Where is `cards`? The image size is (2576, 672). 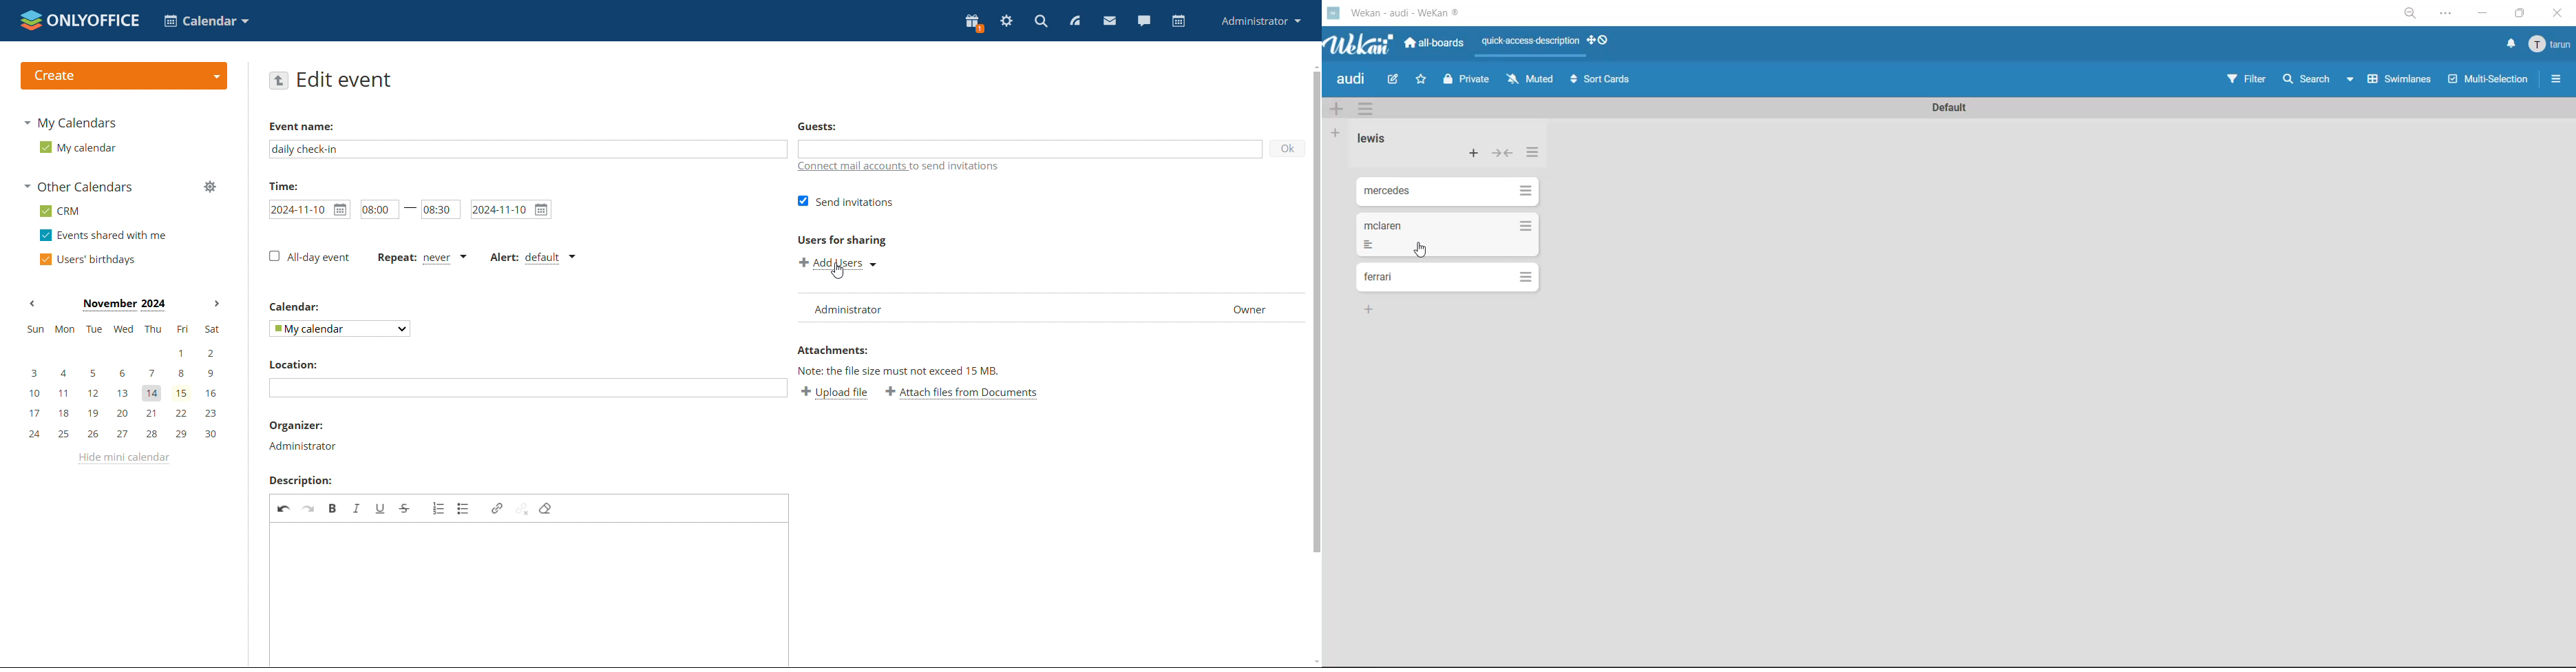
cards is located at coordinates (1447, 235).